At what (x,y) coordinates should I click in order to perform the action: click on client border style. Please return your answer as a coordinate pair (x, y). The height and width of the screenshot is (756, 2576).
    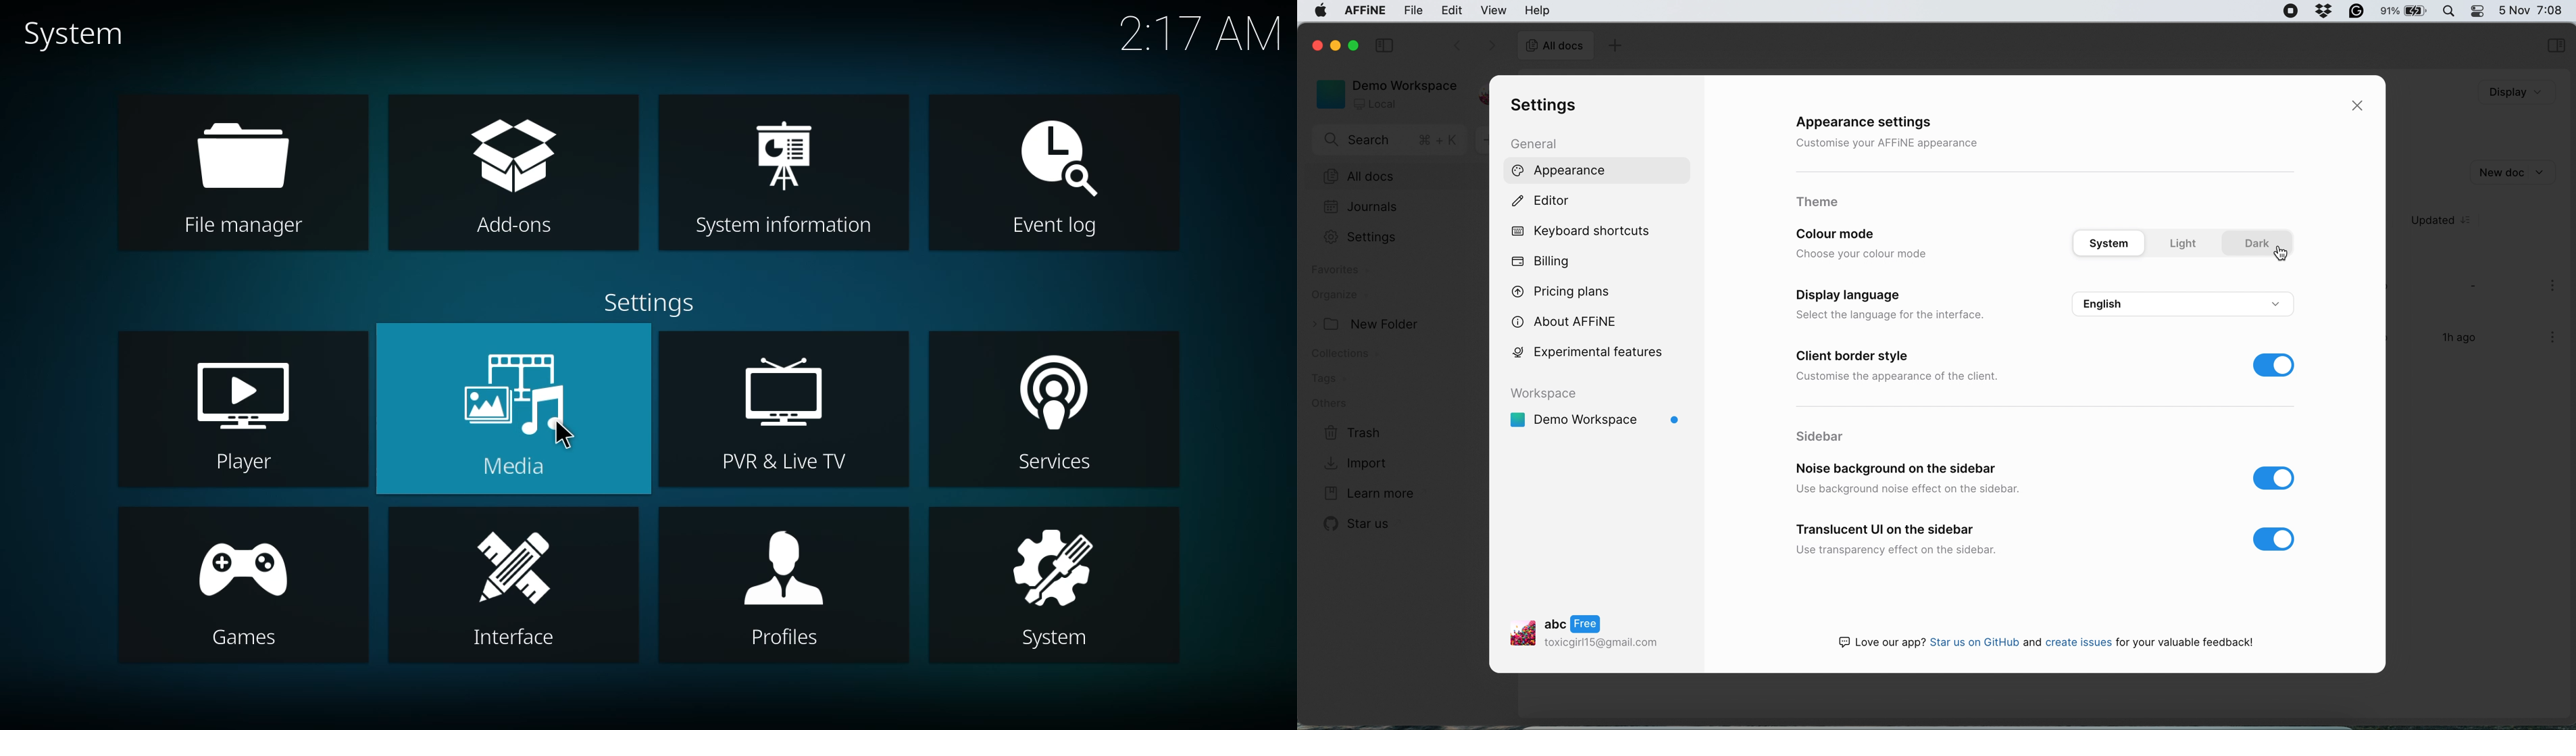
    Looking at the image, I should click on (1855, 358).